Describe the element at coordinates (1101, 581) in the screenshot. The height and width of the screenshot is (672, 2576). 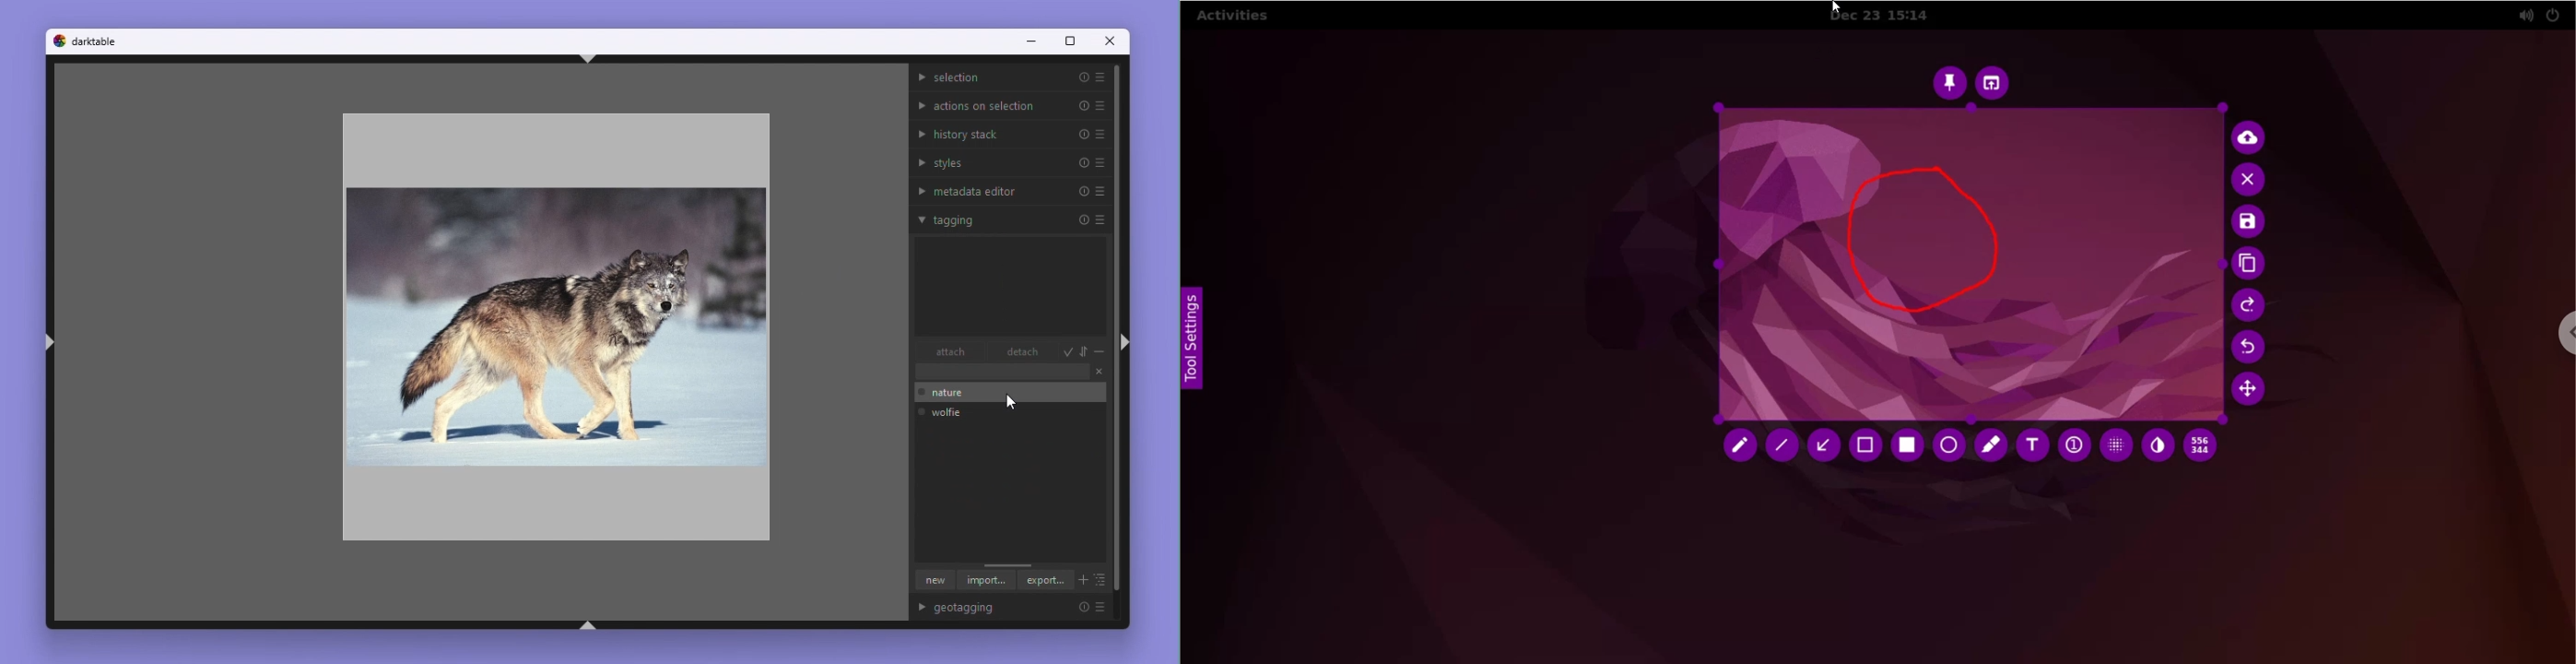
I see `list` at that location.